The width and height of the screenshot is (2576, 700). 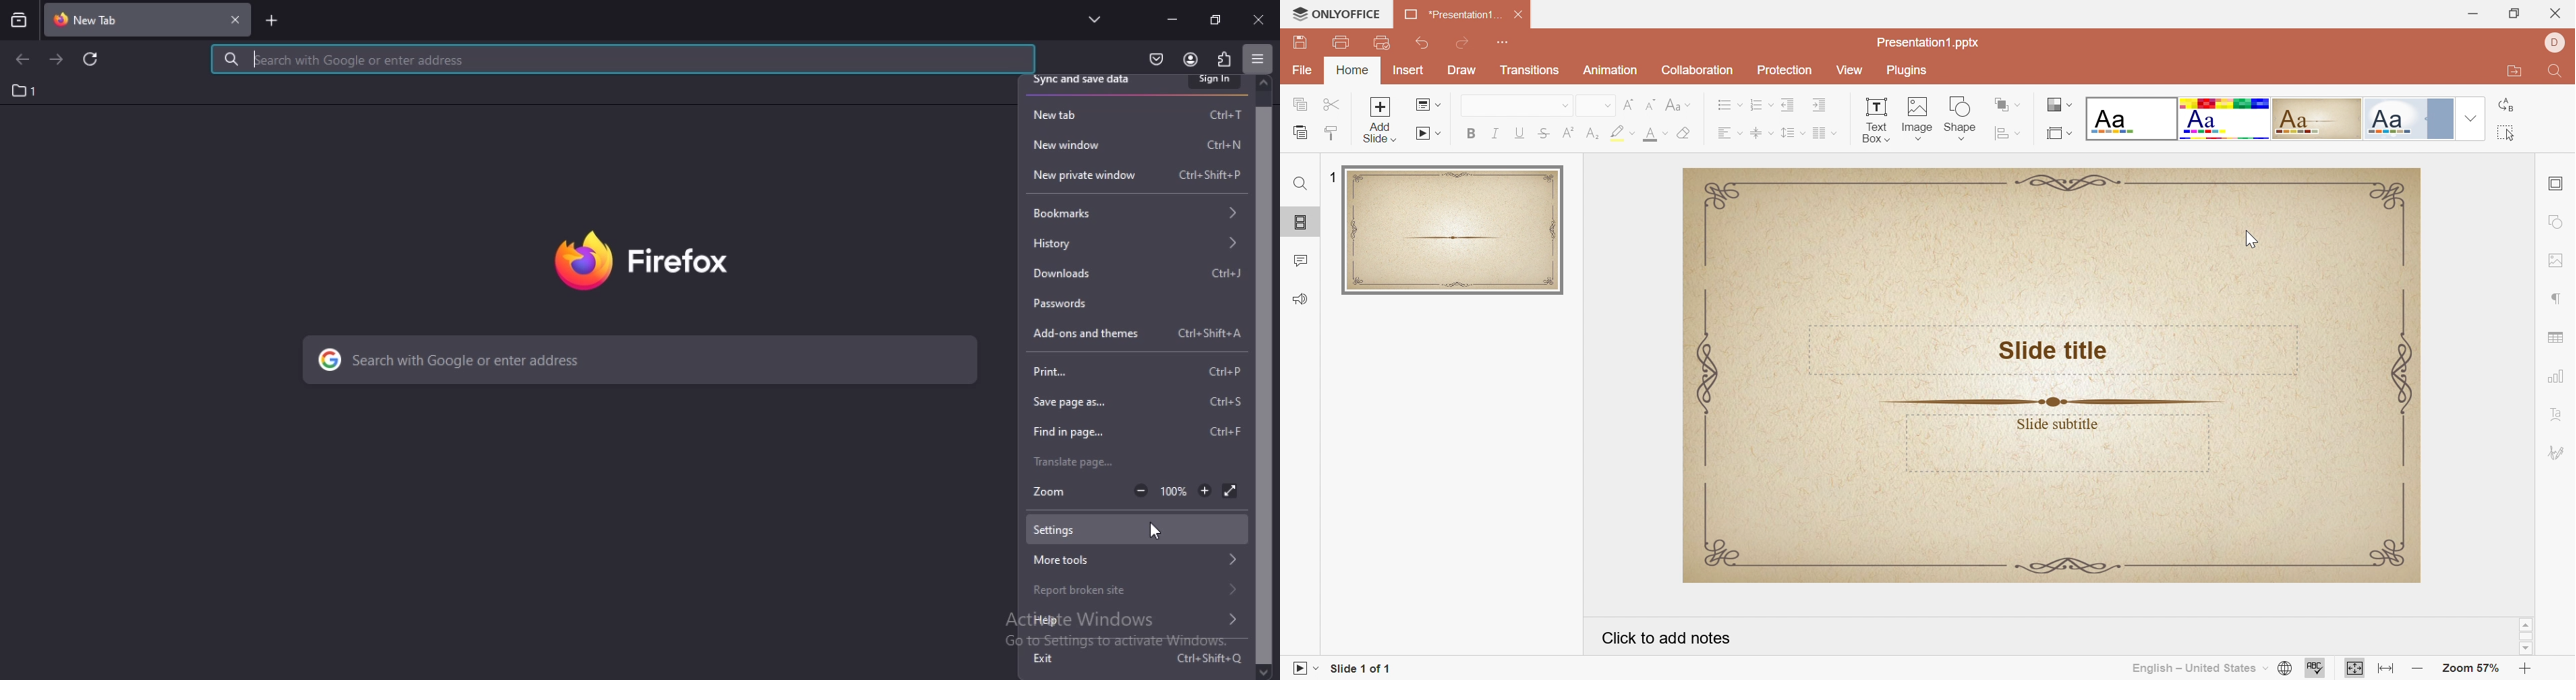 What do you see at coordinates (1135, 331) in the screenshot?
I see `add ons and themes` at bounding box center [1135, 331].